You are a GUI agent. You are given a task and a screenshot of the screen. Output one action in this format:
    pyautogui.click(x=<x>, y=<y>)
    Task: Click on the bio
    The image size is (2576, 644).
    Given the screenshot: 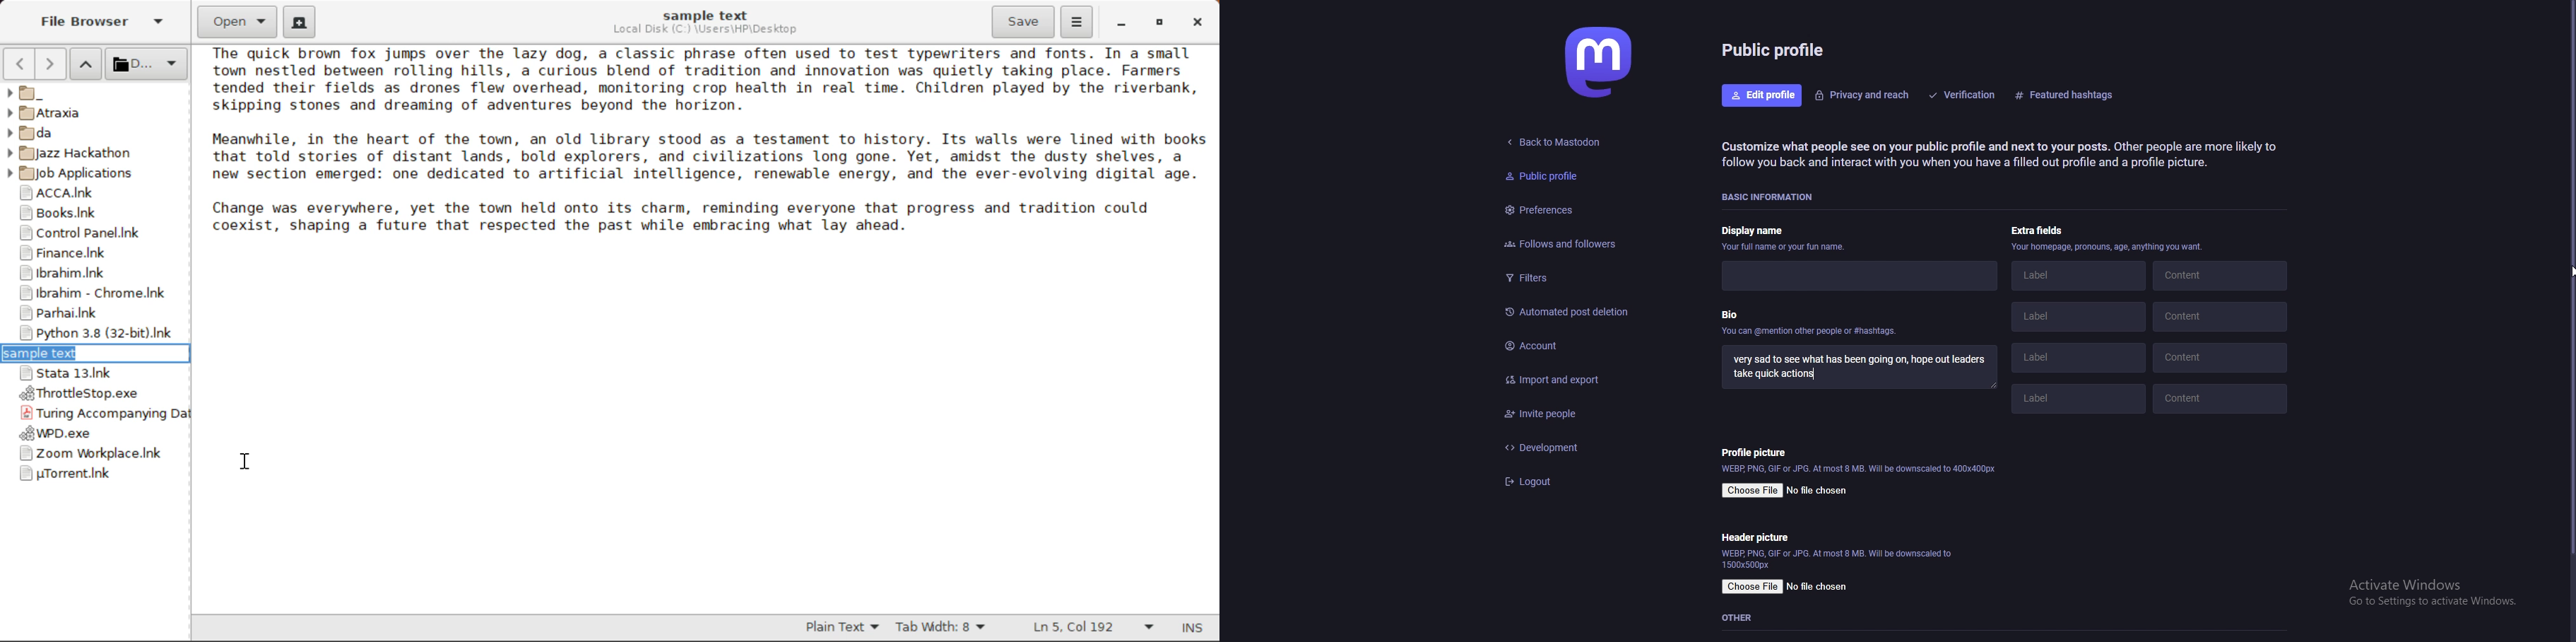 What is the action you would take?
    pyautogui.click(x=1855, y=366)
    